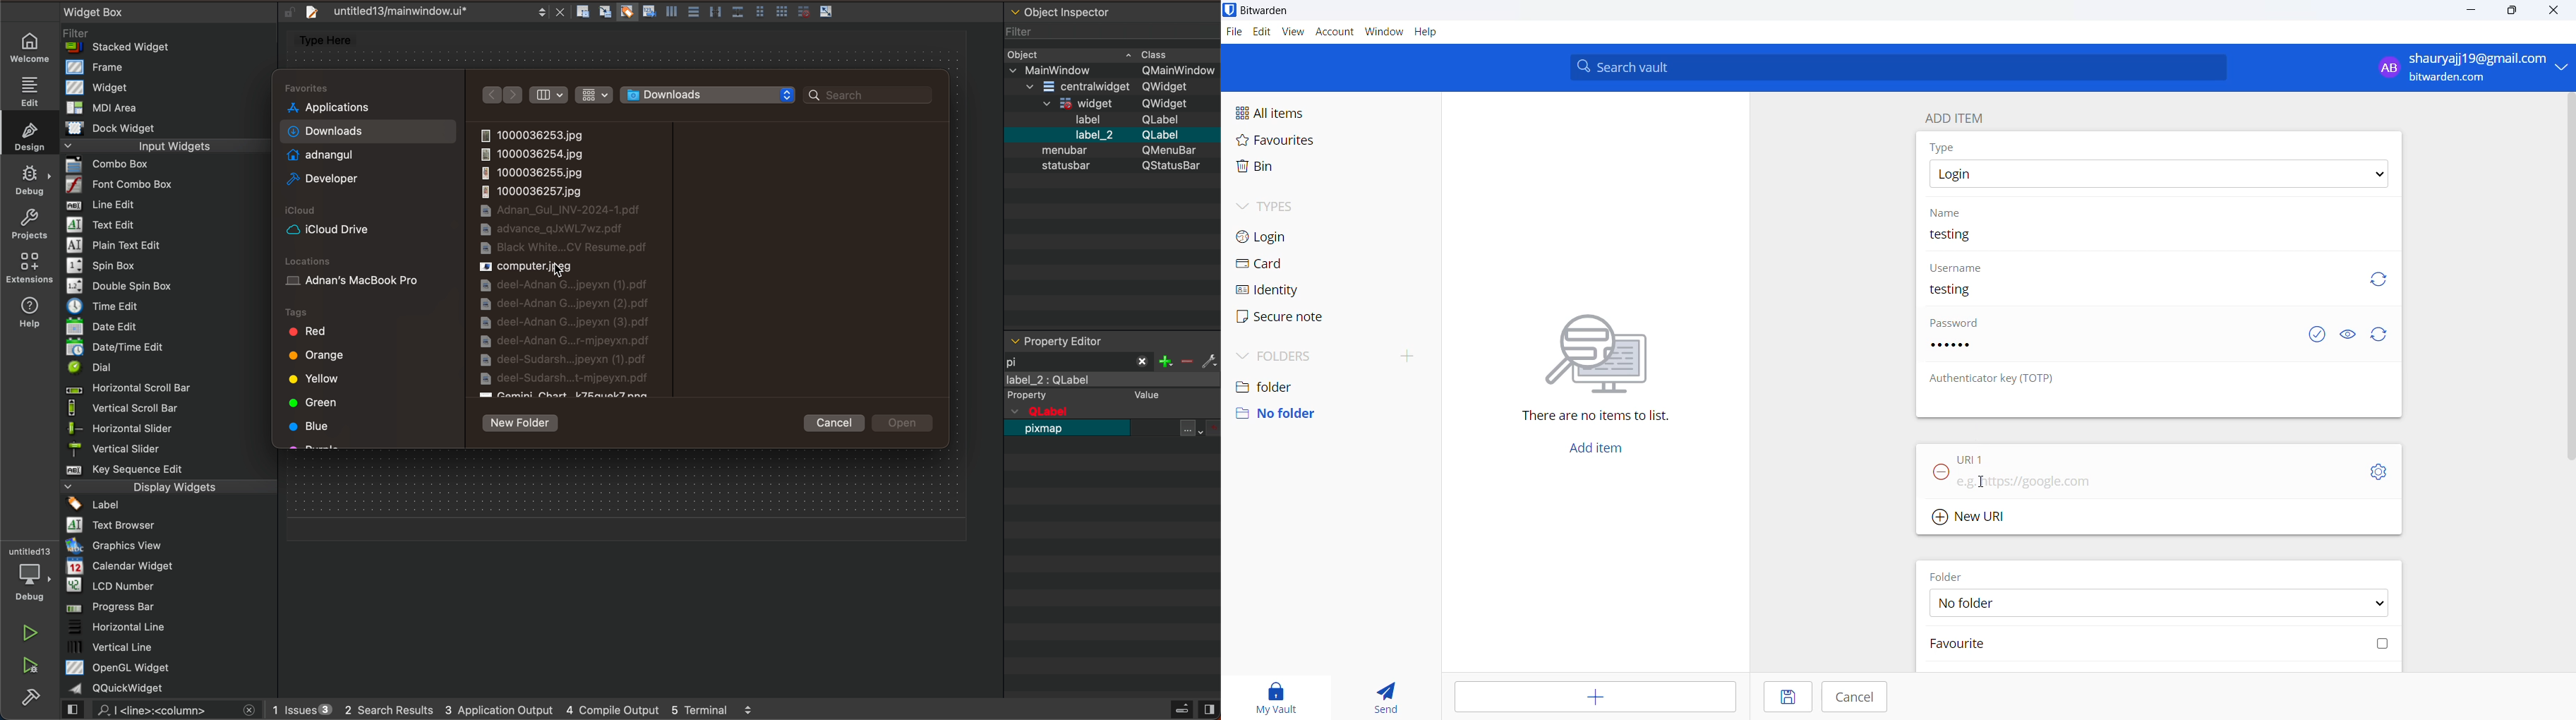  What do you see at coordinates (2109, 352) in the screenshot?
I see `password input box. password added` at bounding box center [2109, 352].